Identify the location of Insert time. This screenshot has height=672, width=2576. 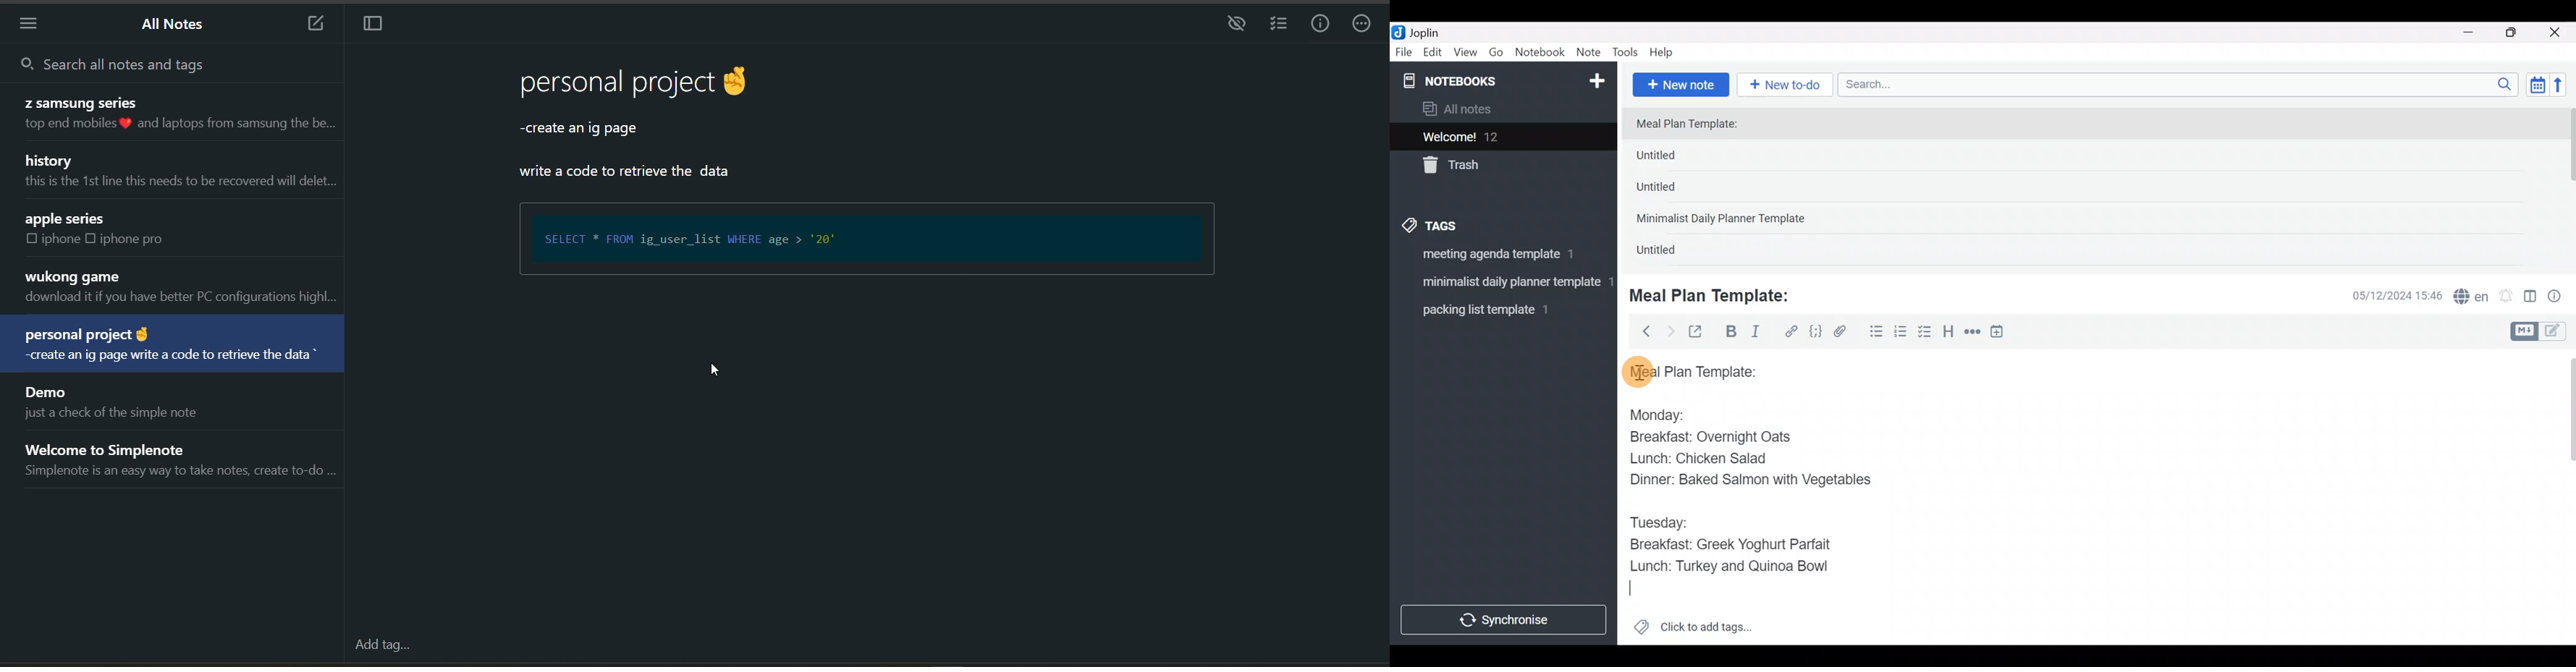
(2003, 334).